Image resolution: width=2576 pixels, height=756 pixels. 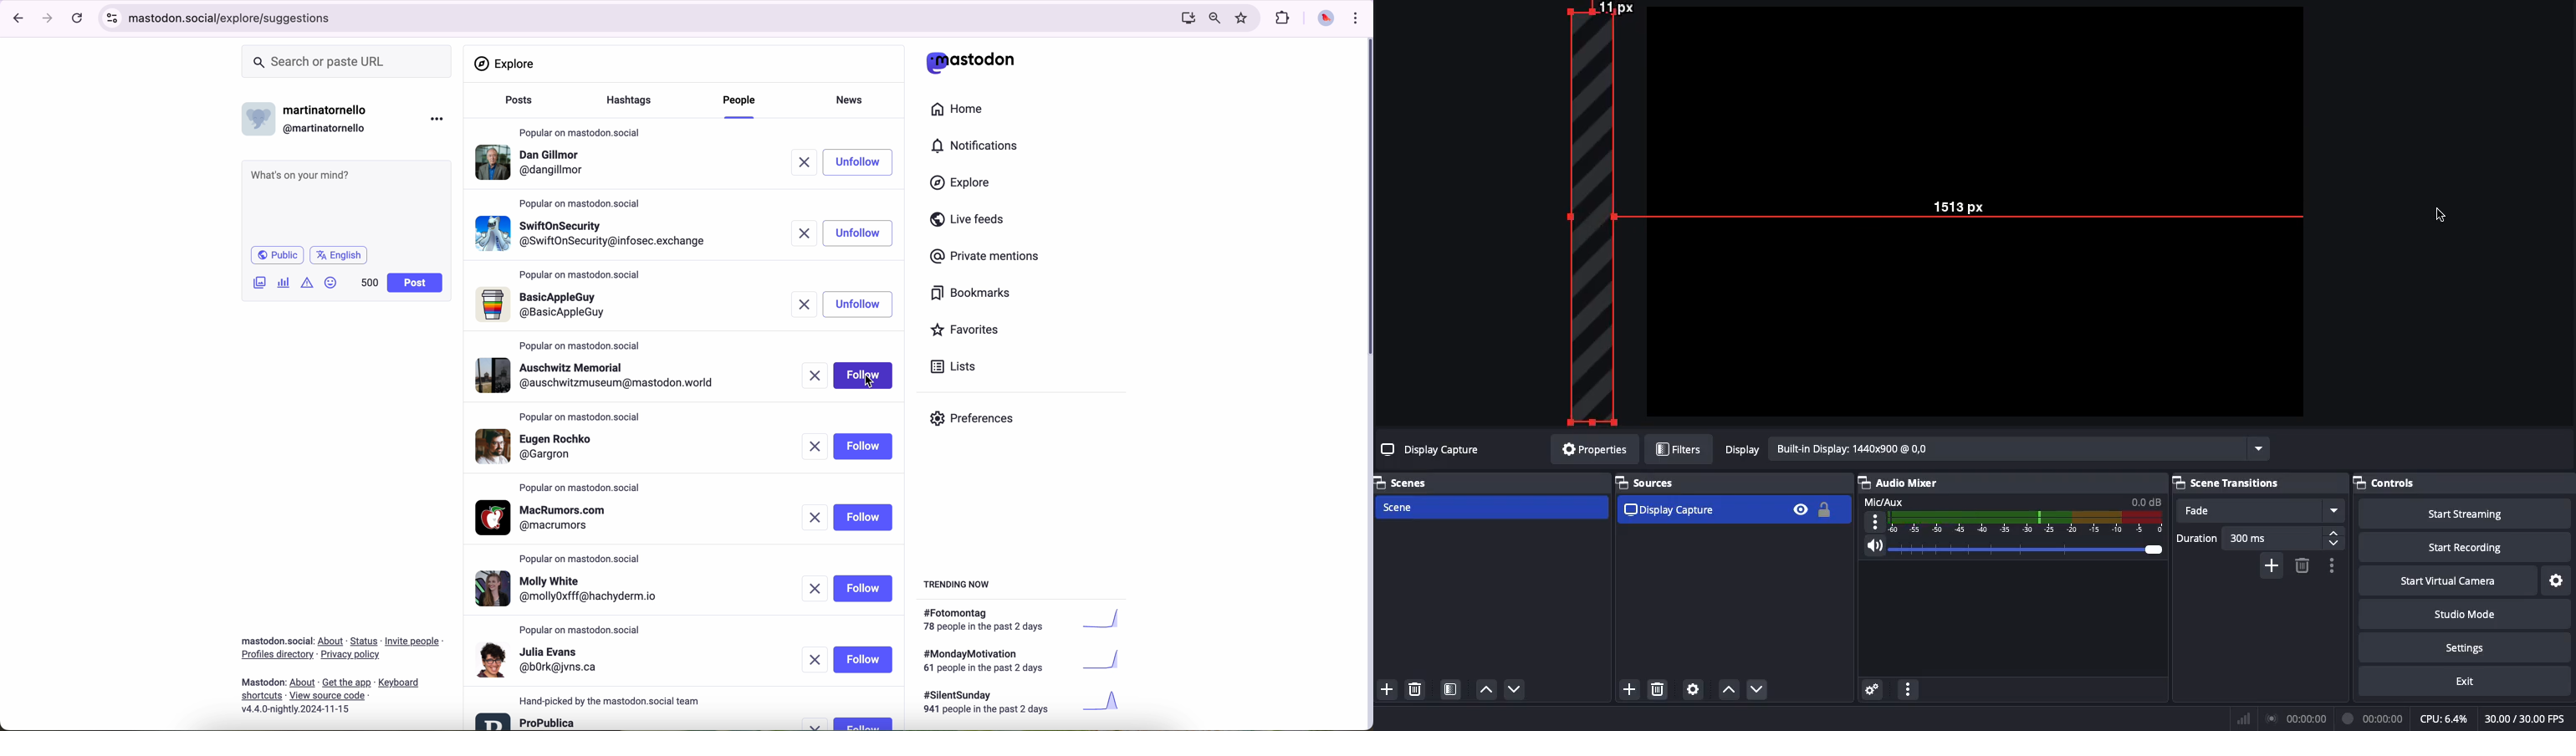 What do you see at coordinates (1800, 509) in the screenshot?
I see `Visible` at bounding box center [1800, 509].